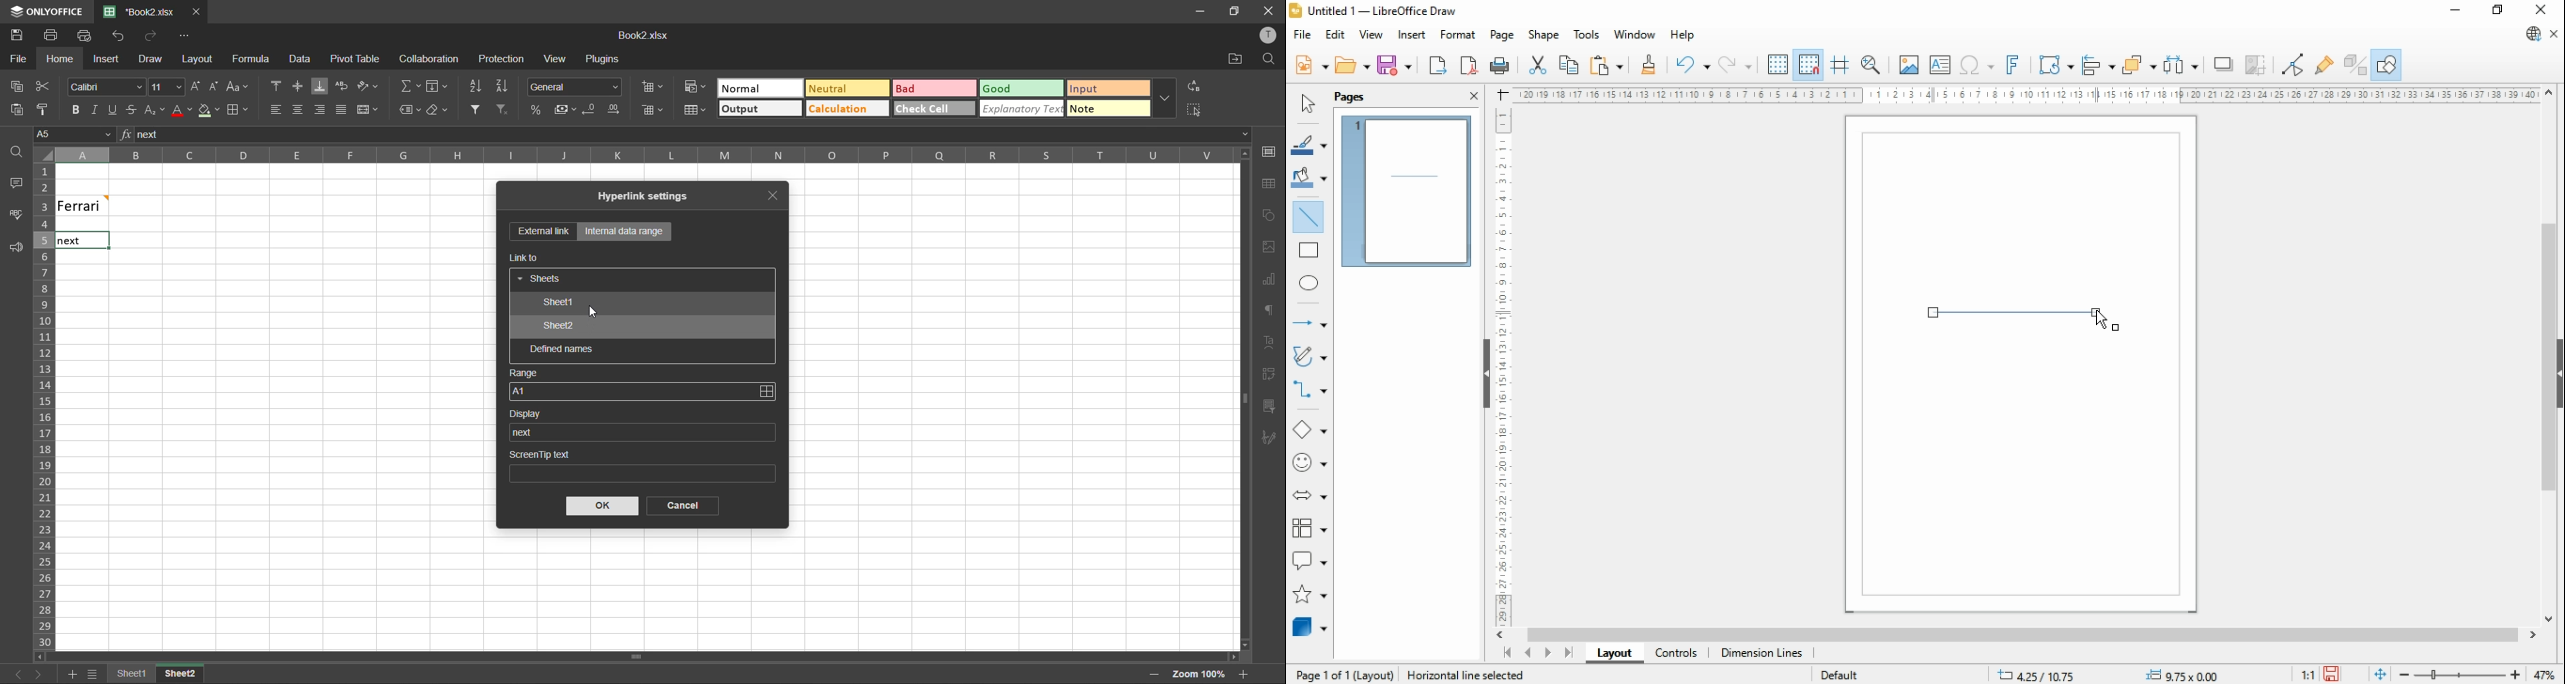 The image size is (2576, 700). Describe the element at coordinates (535, 111) in the screenshot. I see `percent` at that location.